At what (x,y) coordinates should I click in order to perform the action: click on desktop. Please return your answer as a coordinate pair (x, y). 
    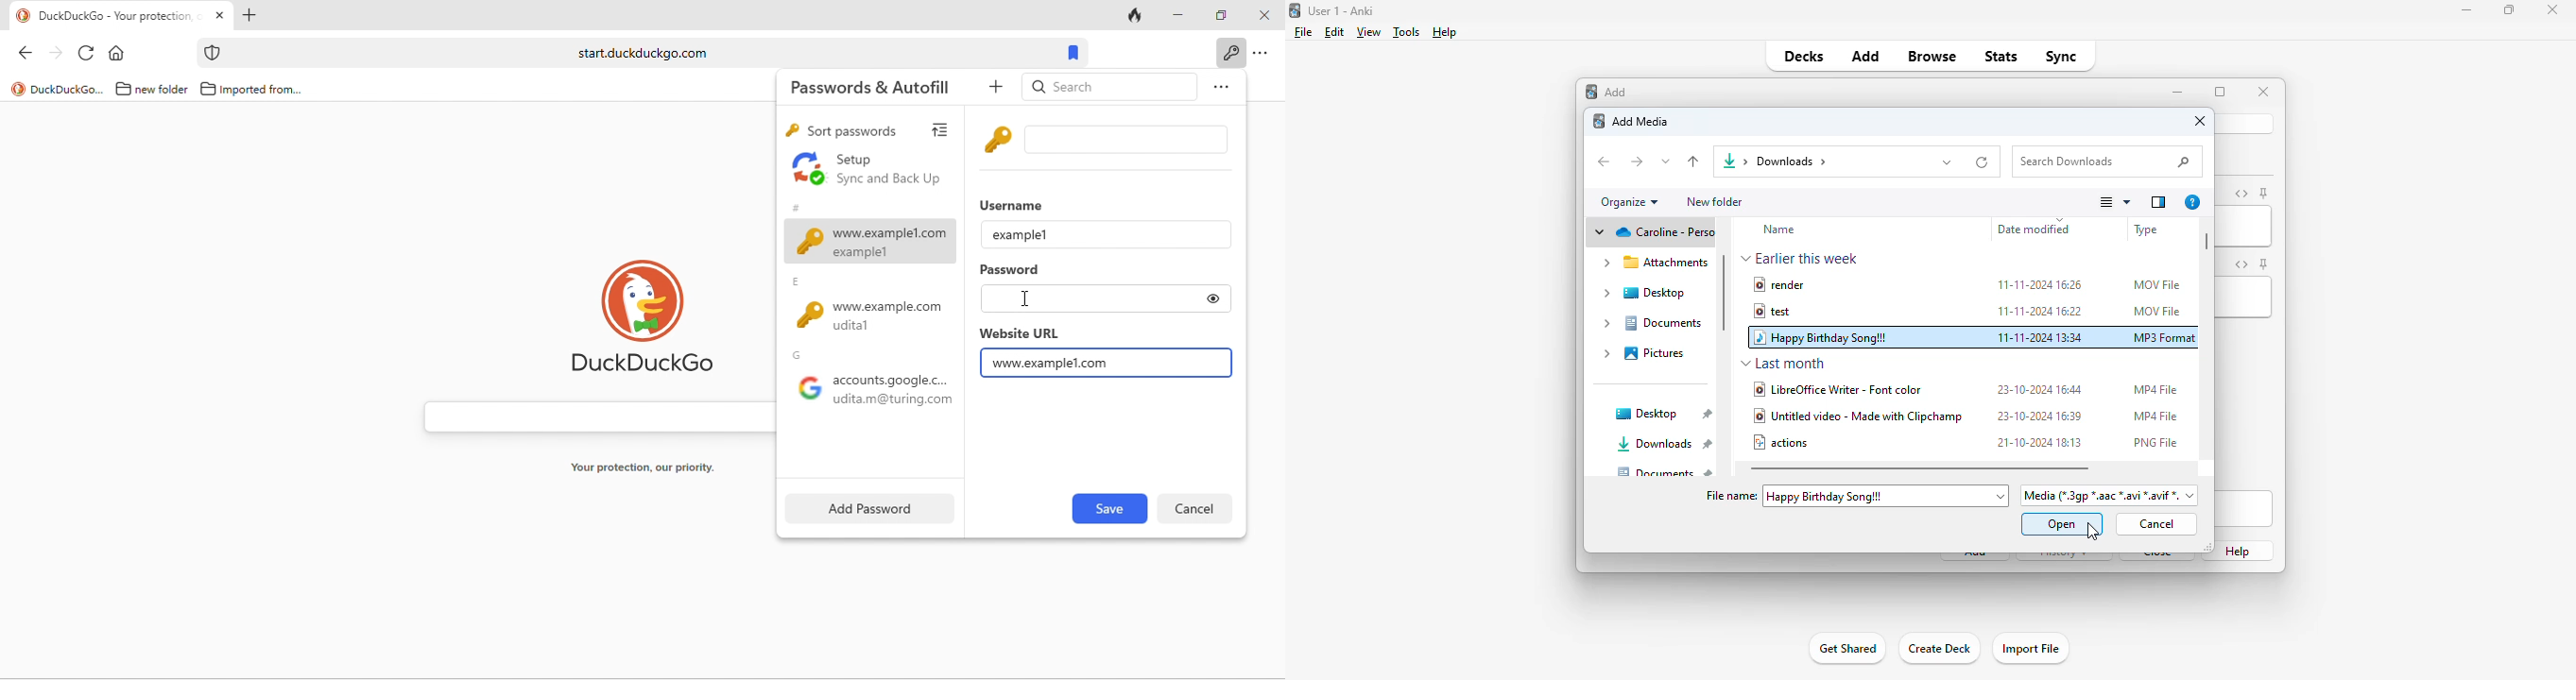
    Looking at the image, I should click on (1642, 294).